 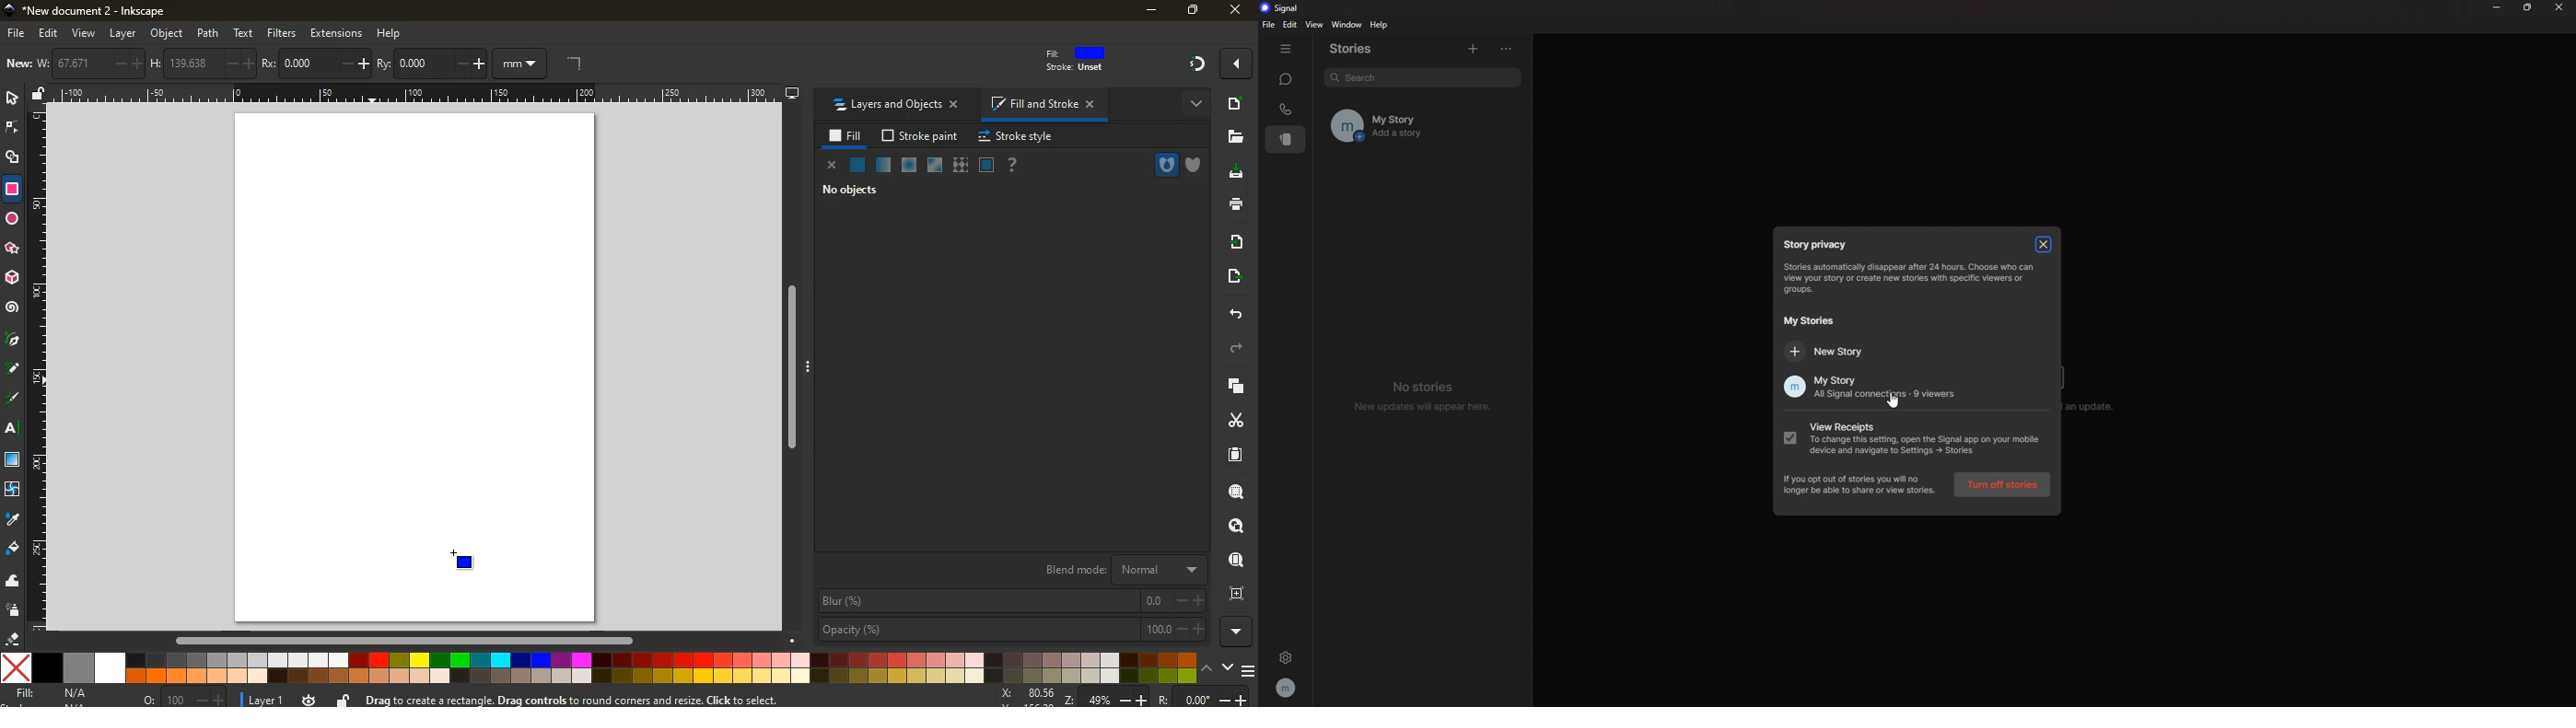 What do you see at coordinates (14, 191) in the screenshot?
I see `rectangle tool` at bounding box center [14, 191].